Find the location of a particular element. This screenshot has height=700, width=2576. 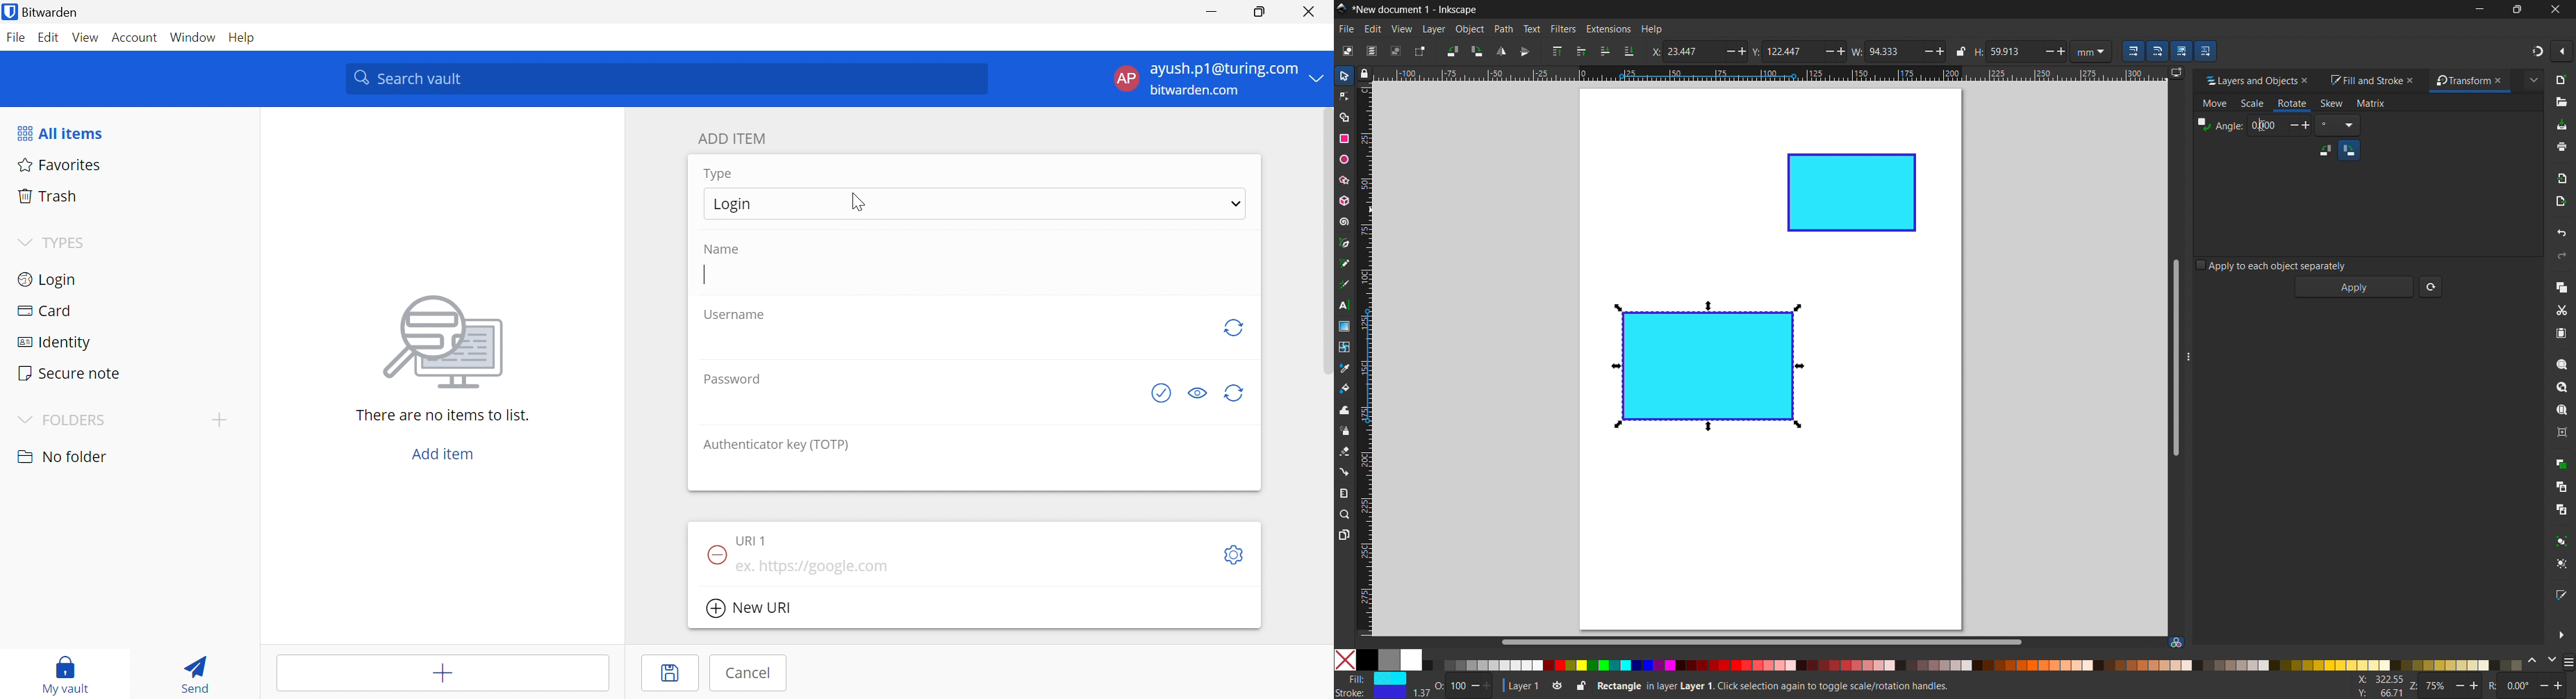

No color is located at coordinates (1345, 659).